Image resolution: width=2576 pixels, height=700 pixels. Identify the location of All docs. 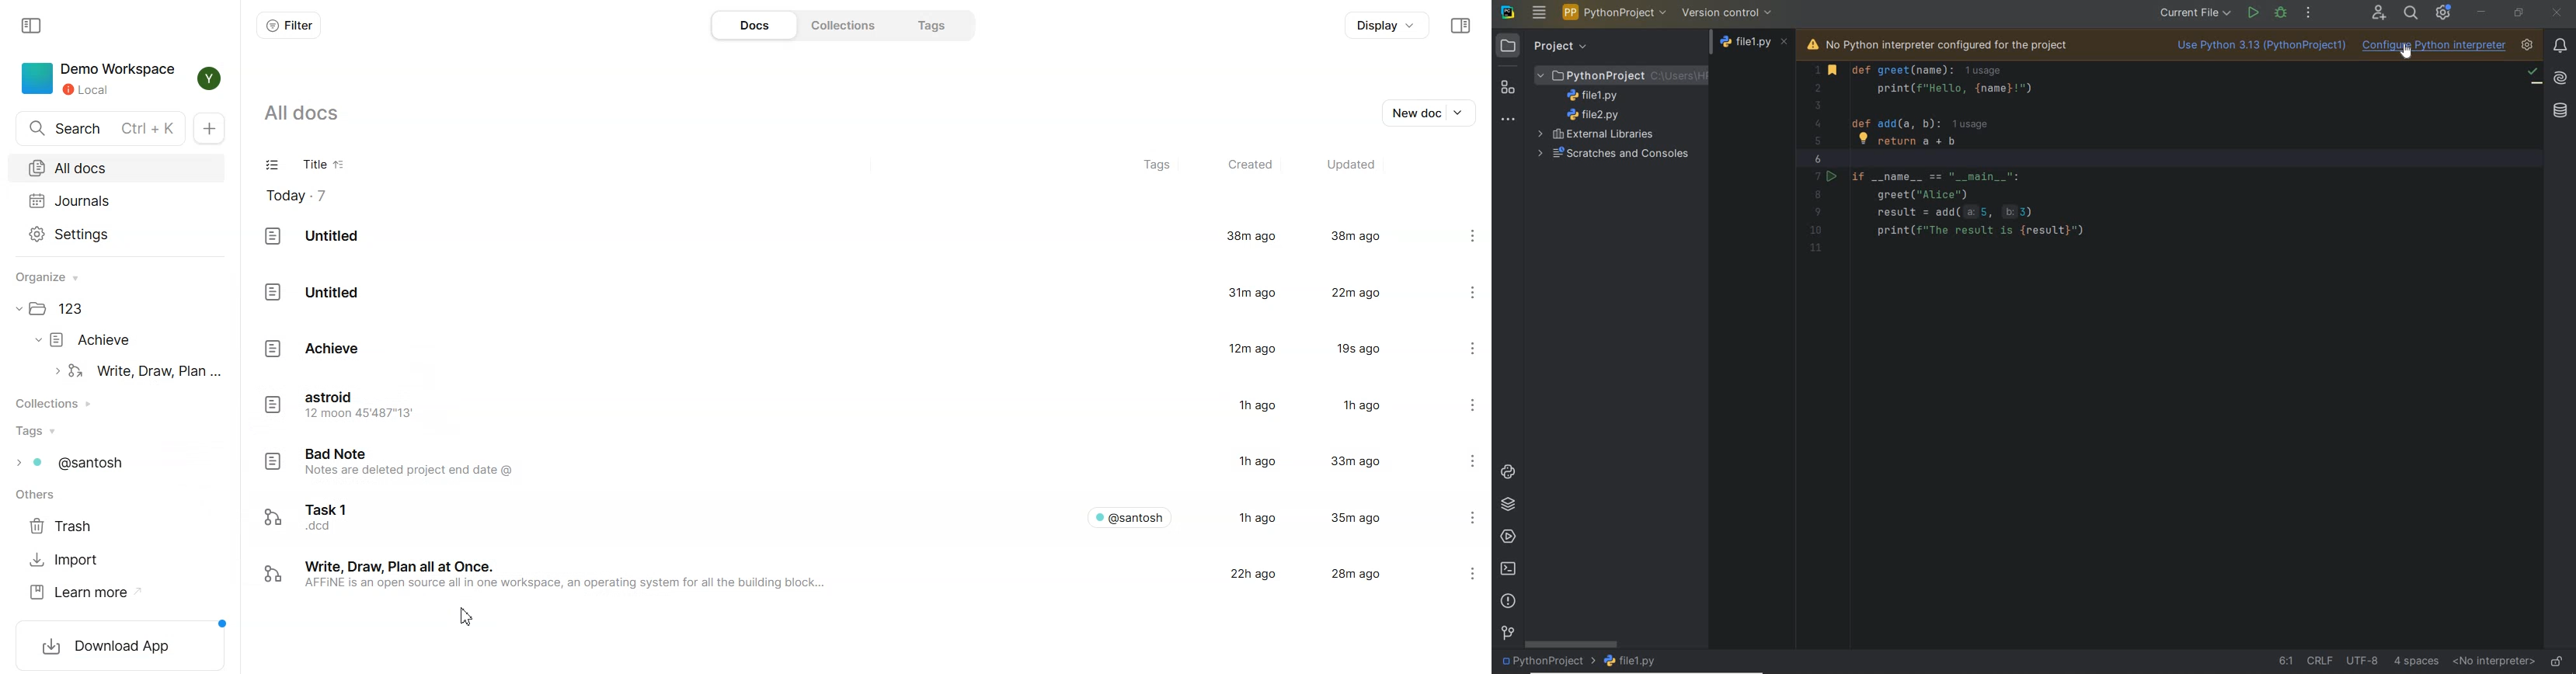
(116, 168).